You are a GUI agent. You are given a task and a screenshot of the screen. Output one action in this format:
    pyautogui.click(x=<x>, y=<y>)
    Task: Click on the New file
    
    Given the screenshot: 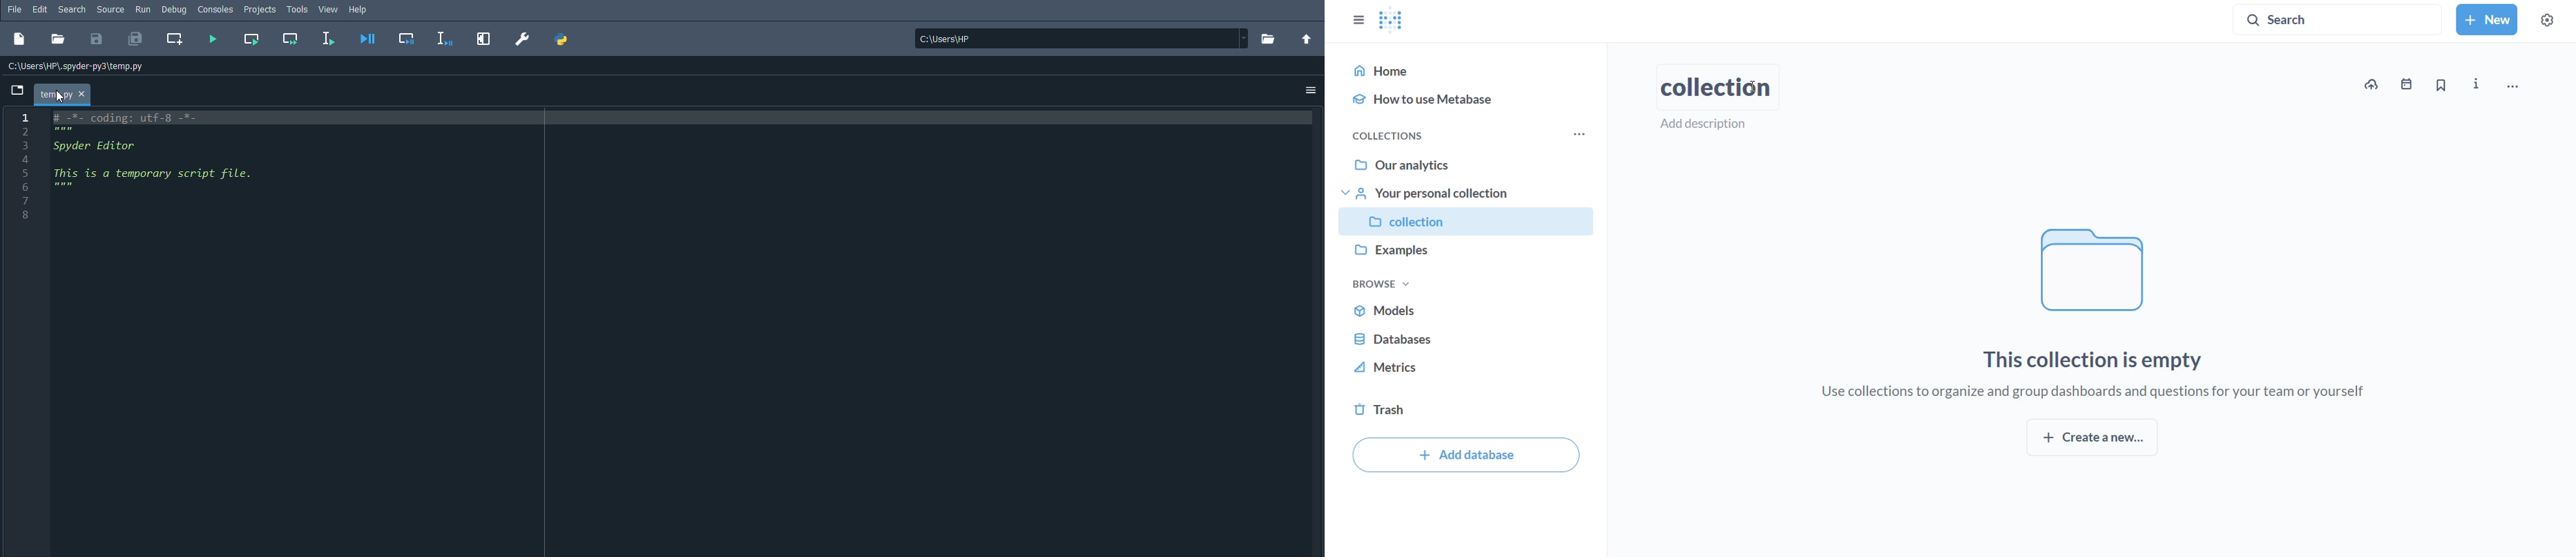 What is the action you would take?
    pyautogui.click(x=20, y=39)
    